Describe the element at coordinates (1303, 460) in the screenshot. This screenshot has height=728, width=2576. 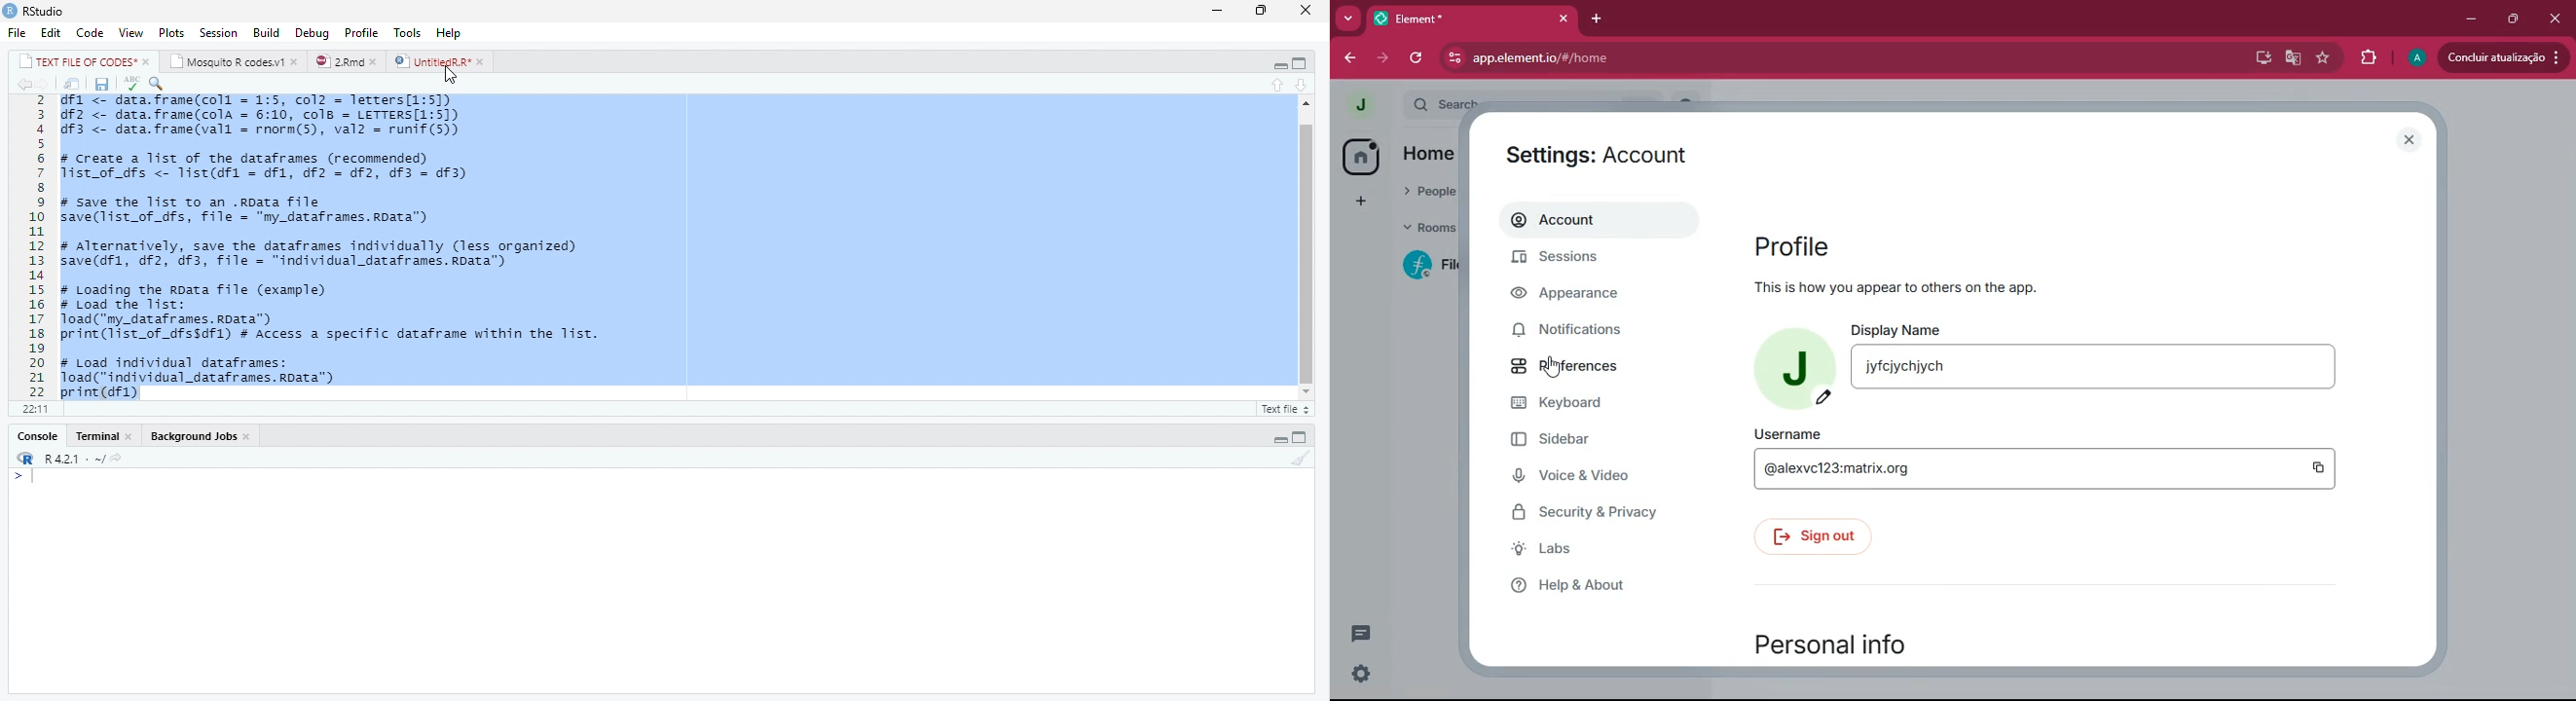
I see `Clear` at that location.